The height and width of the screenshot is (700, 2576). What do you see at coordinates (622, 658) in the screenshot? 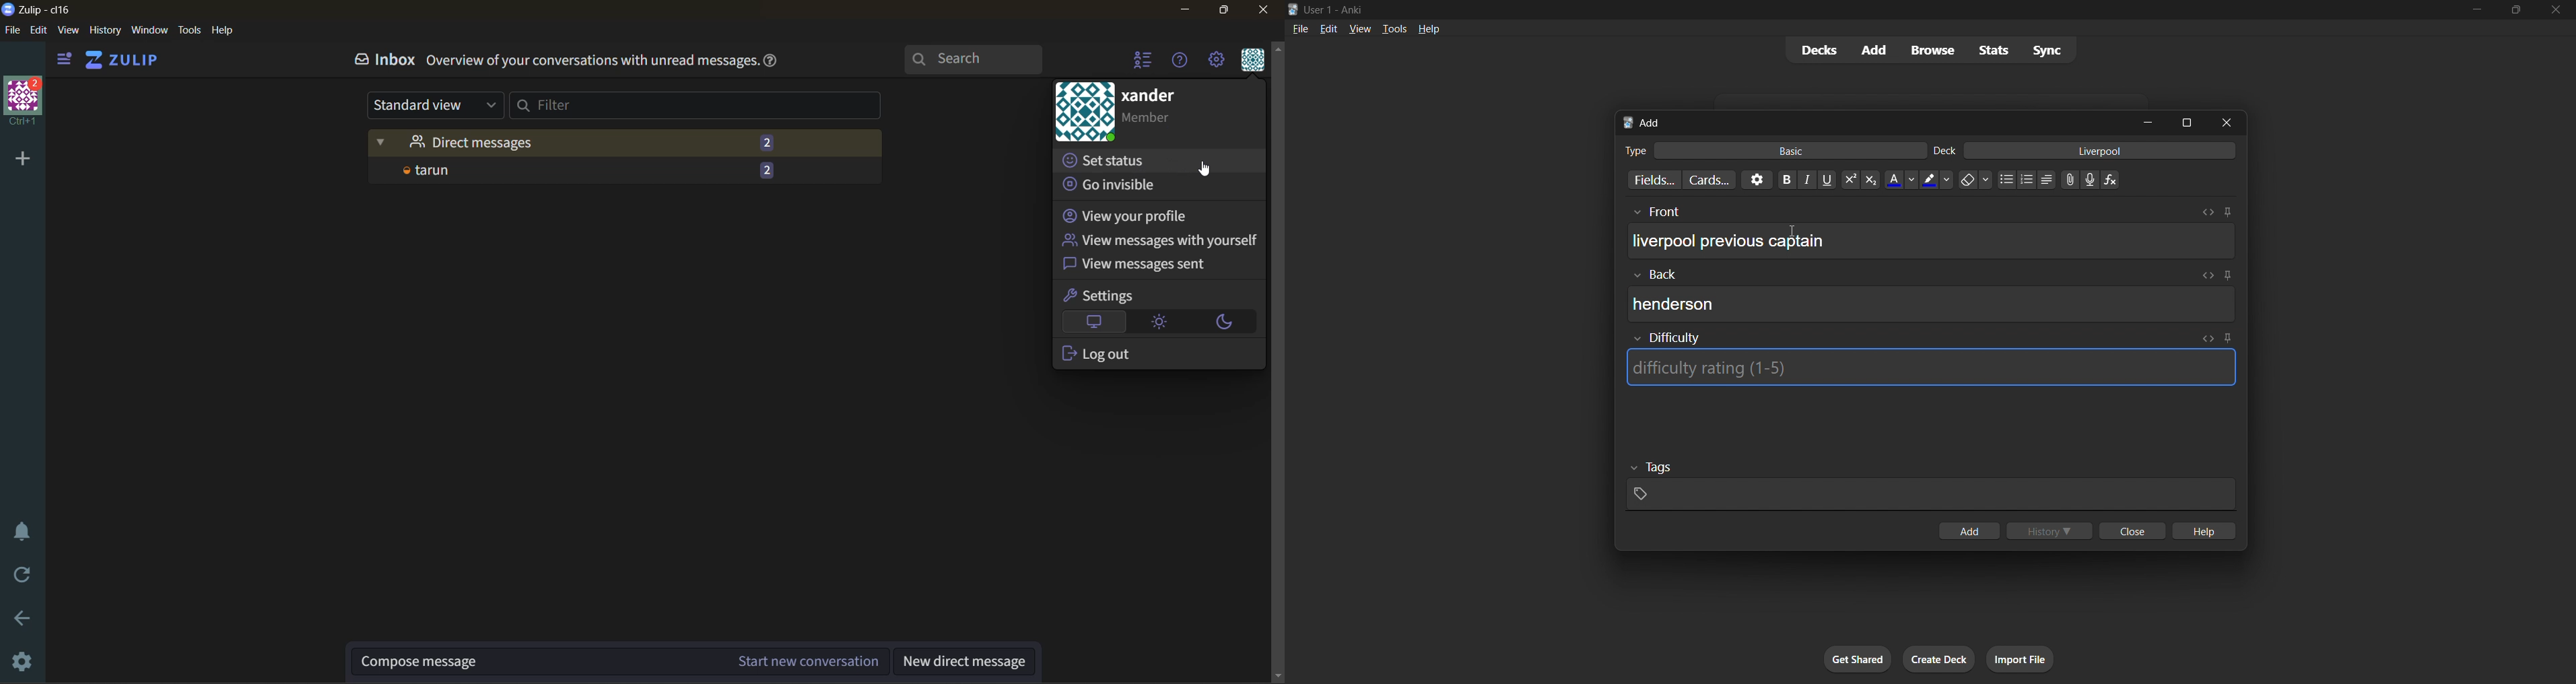
I see `start new conversation` at bounding box center [622, 658].